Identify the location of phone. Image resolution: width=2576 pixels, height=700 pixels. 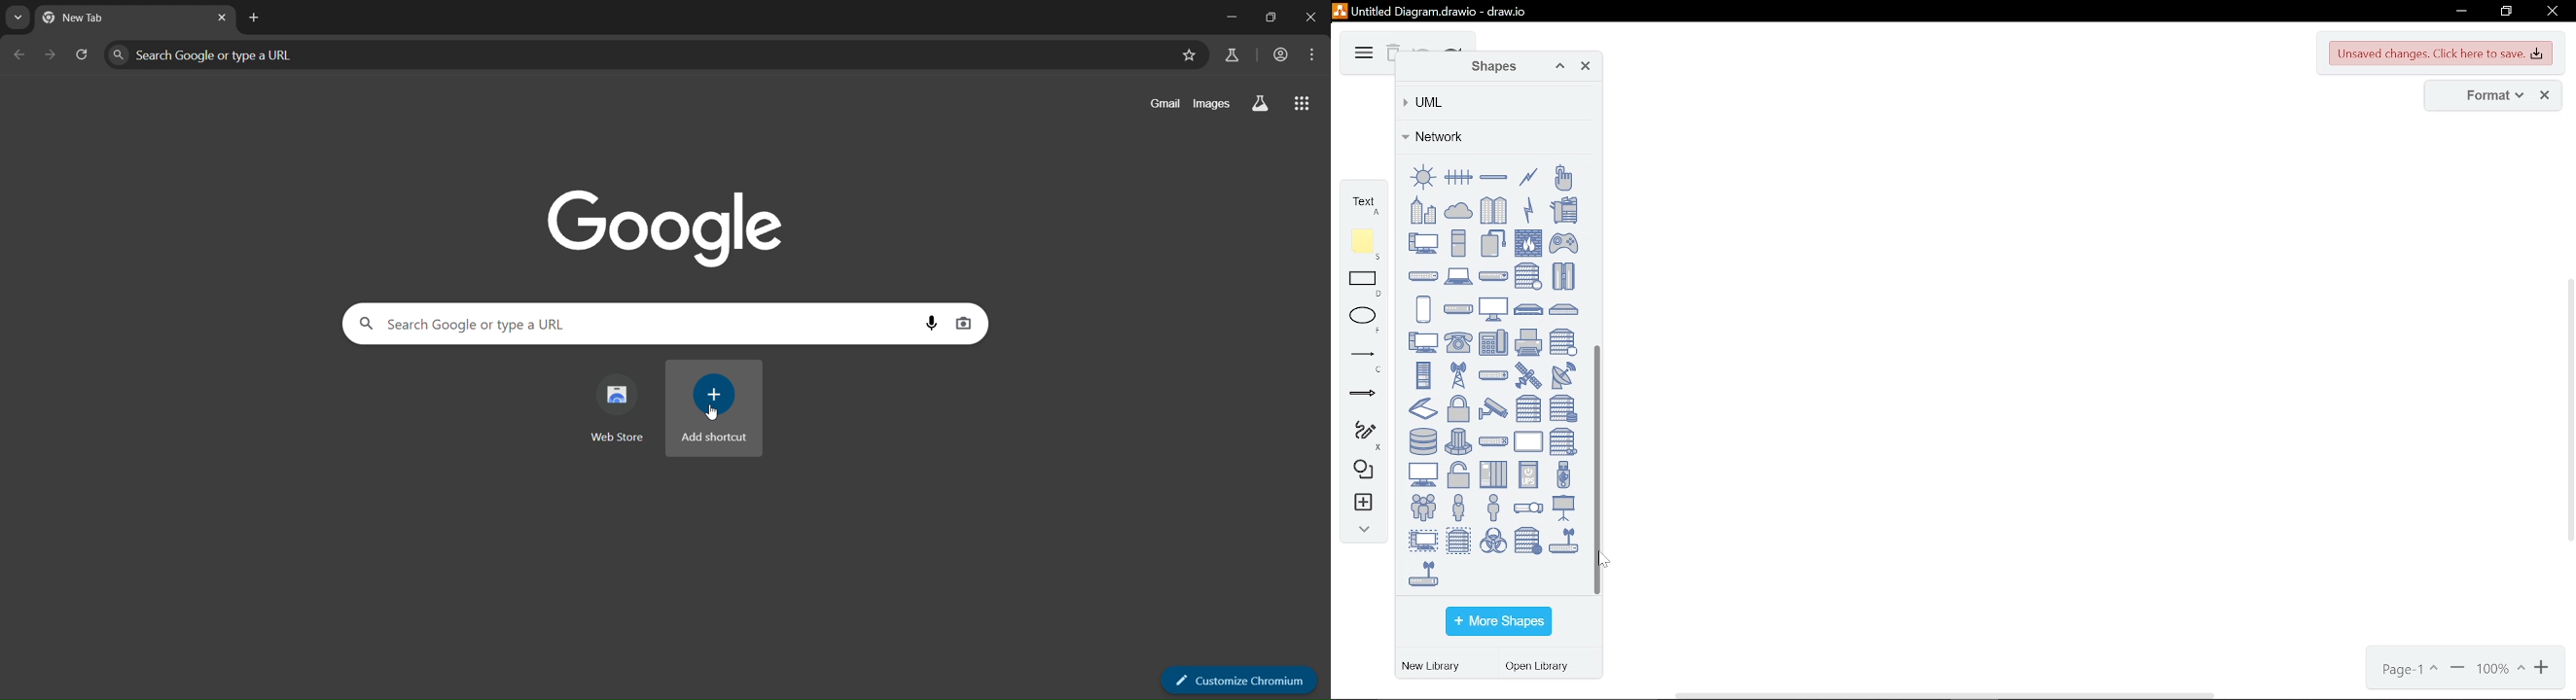
(1493, 342).